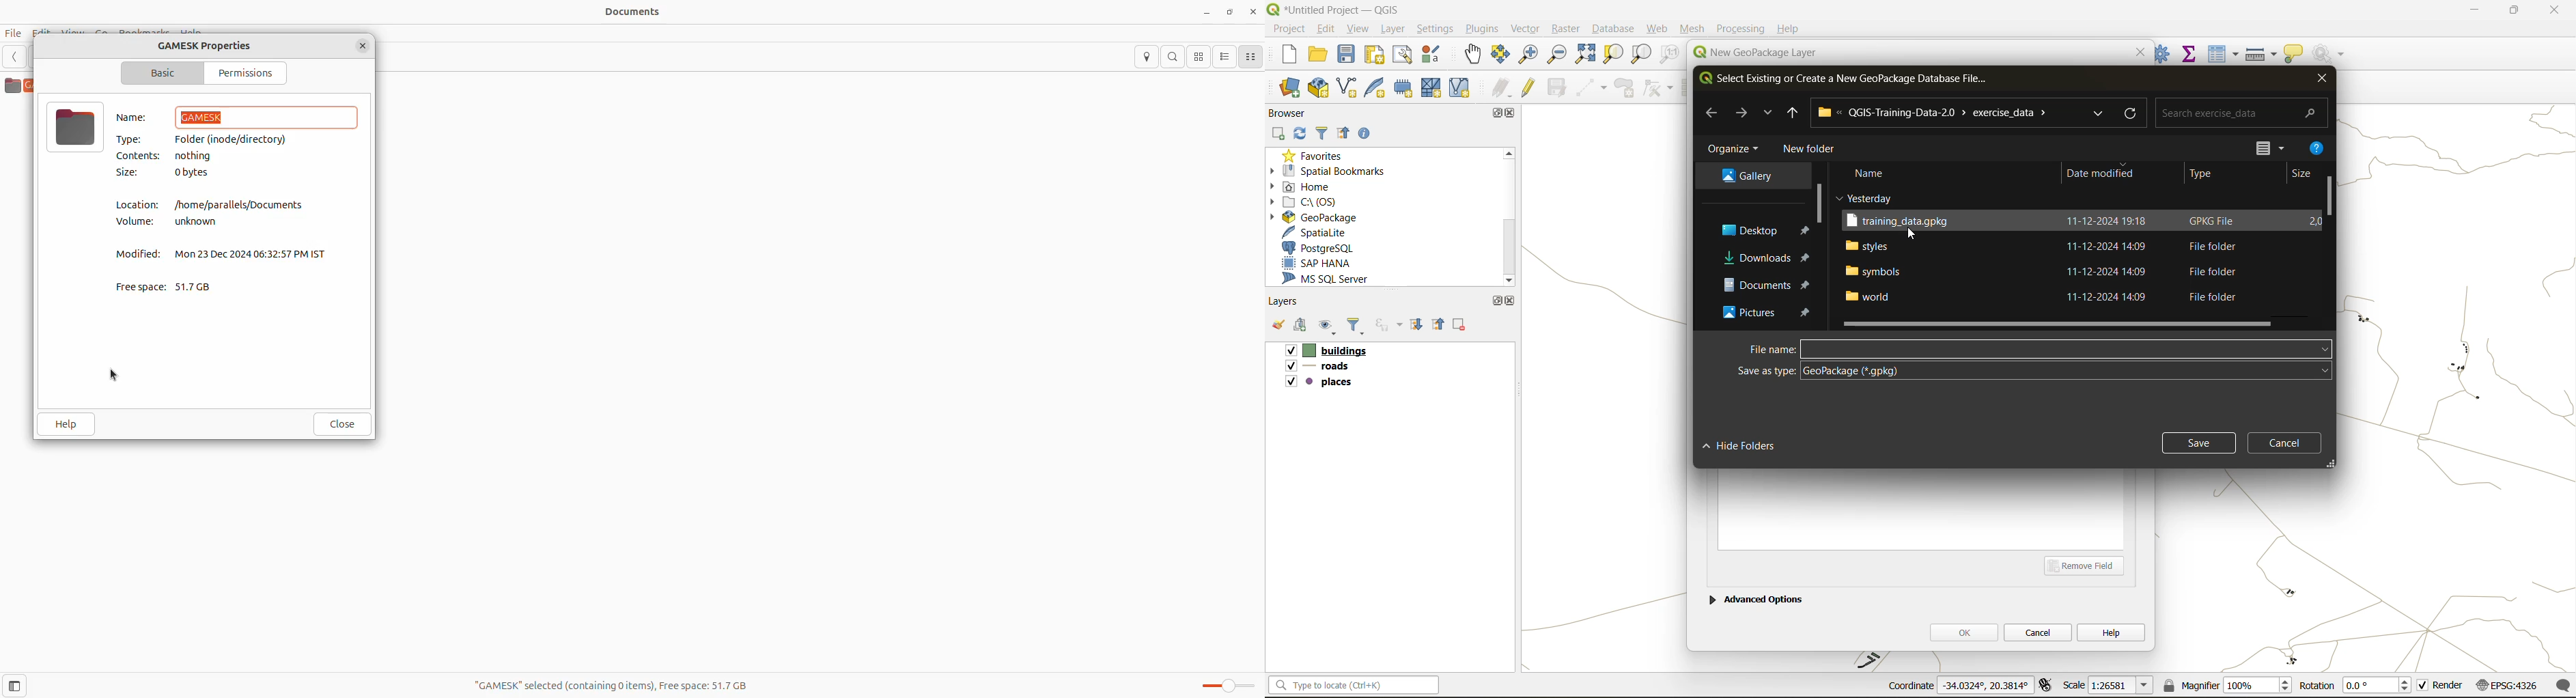 The height and width of the screenshot is (700, 2576). What do you see at coordinates (1868, 245) in the screenshot?
I see `styles` at bounding box center [1868, 245].